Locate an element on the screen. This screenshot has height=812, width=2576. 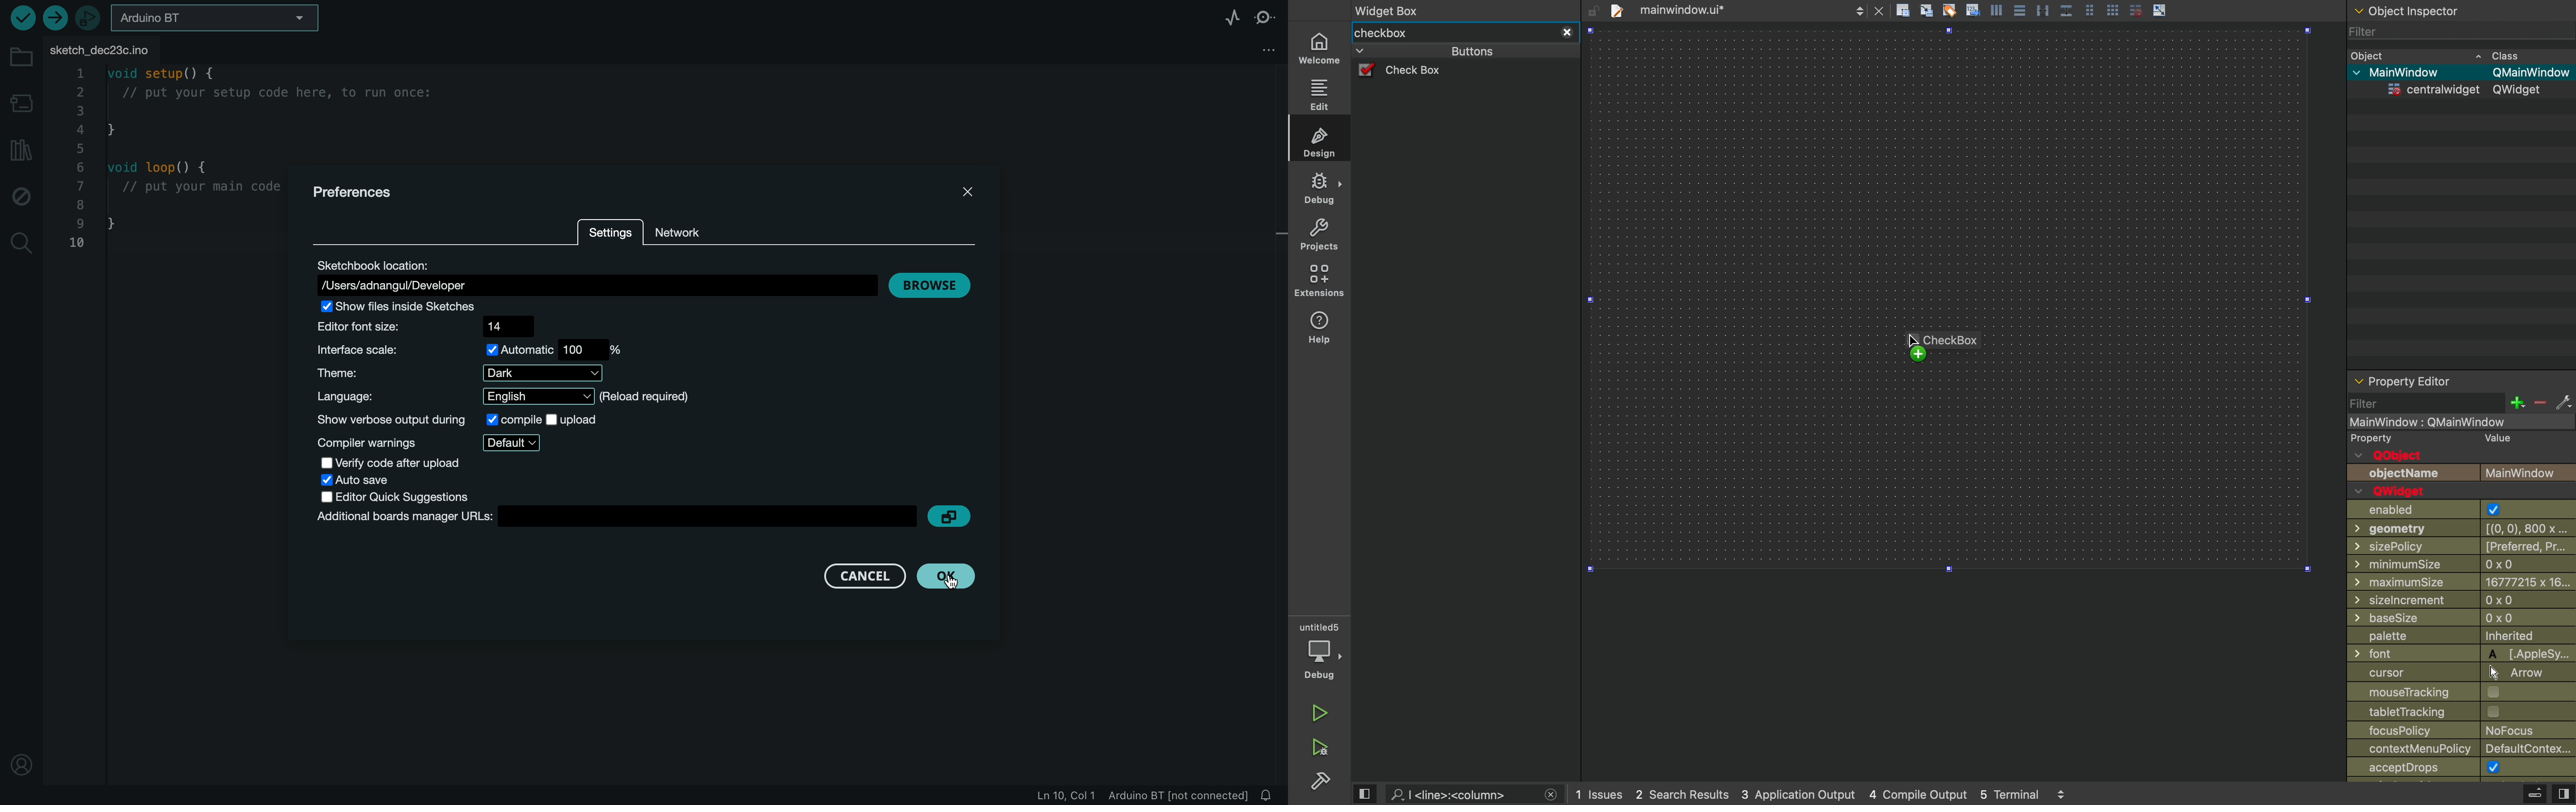
run and debug is located at coordinates (1318, 749).